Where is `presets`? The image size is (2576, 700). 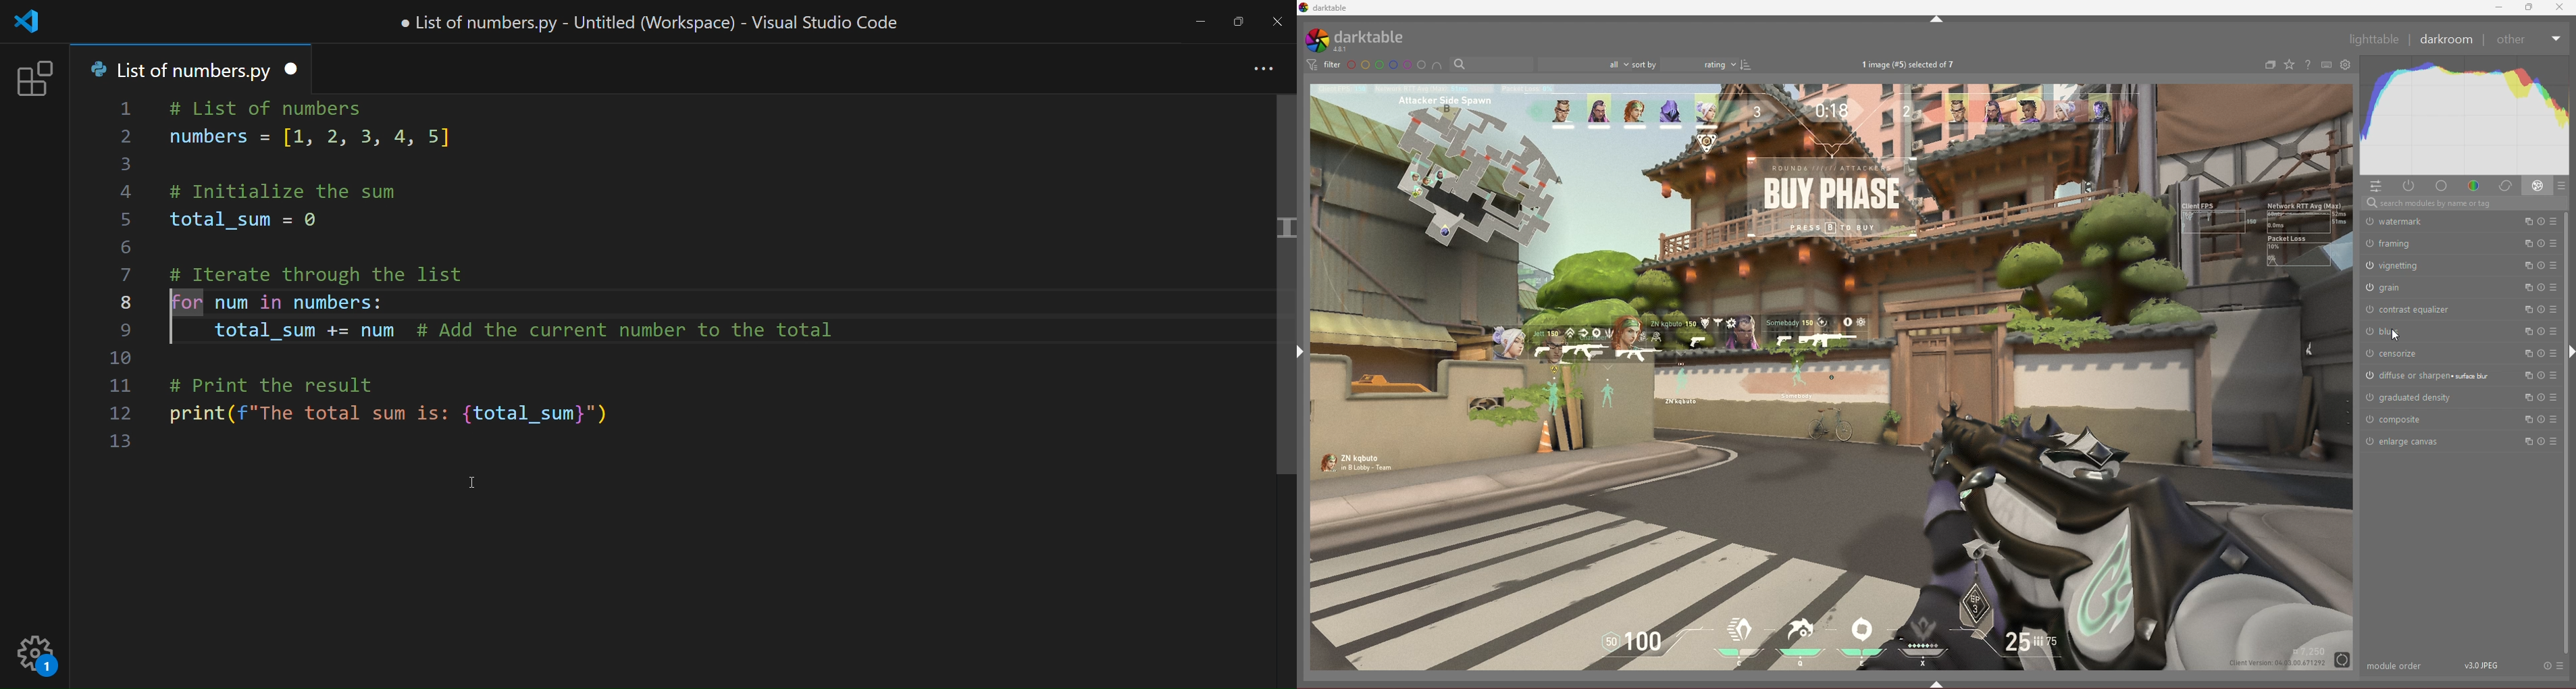
presets is located at coordinates (2553, 396).